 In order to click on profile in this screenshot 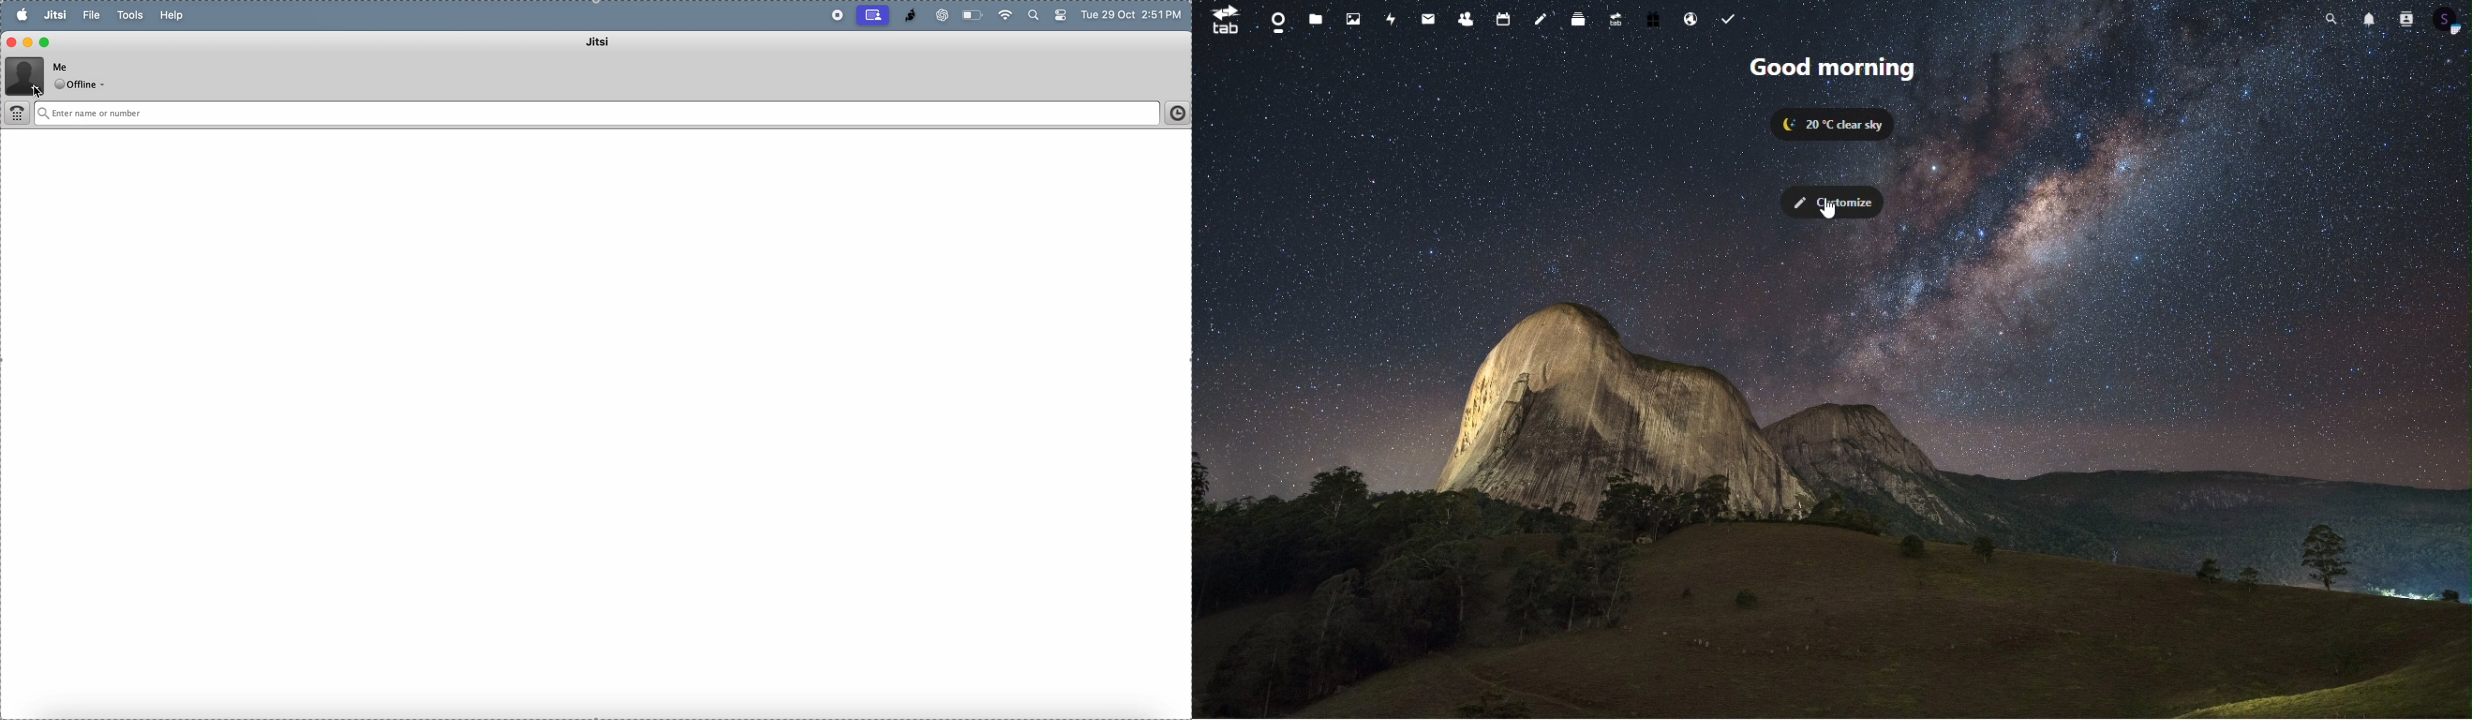, I will do `click(25, 75)`.